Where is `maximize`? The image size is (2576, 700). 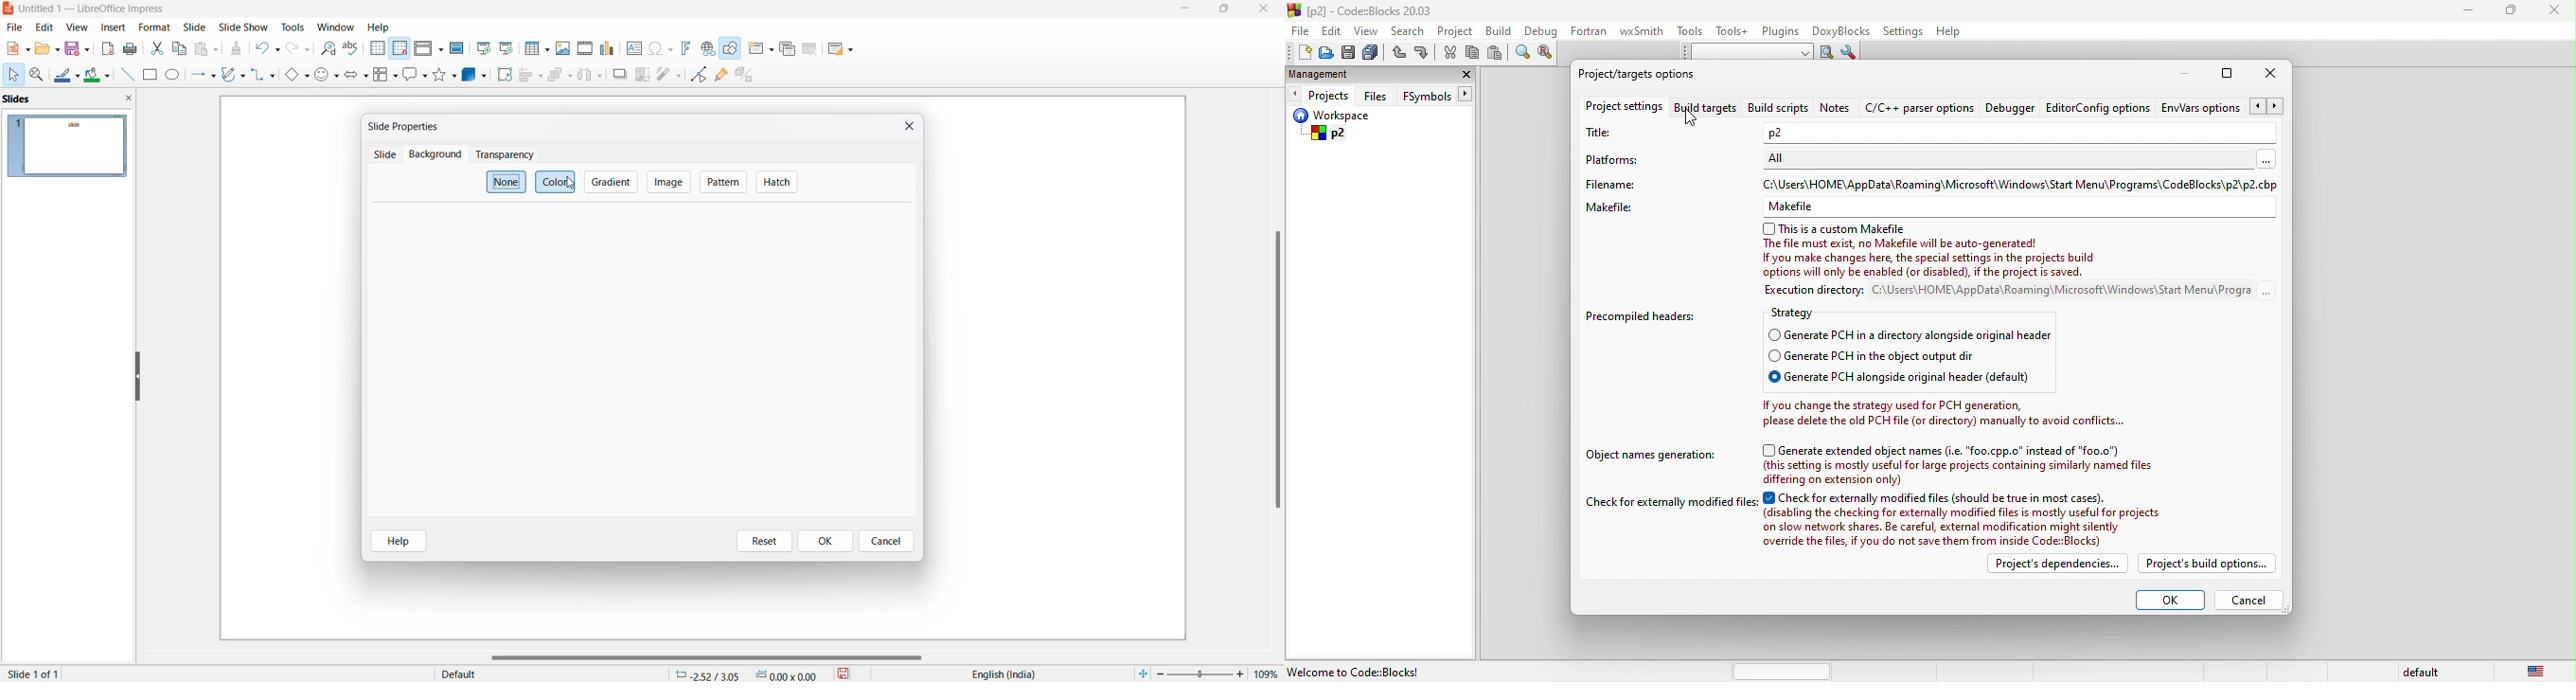 maximize is located at coordinates (2227, 73).